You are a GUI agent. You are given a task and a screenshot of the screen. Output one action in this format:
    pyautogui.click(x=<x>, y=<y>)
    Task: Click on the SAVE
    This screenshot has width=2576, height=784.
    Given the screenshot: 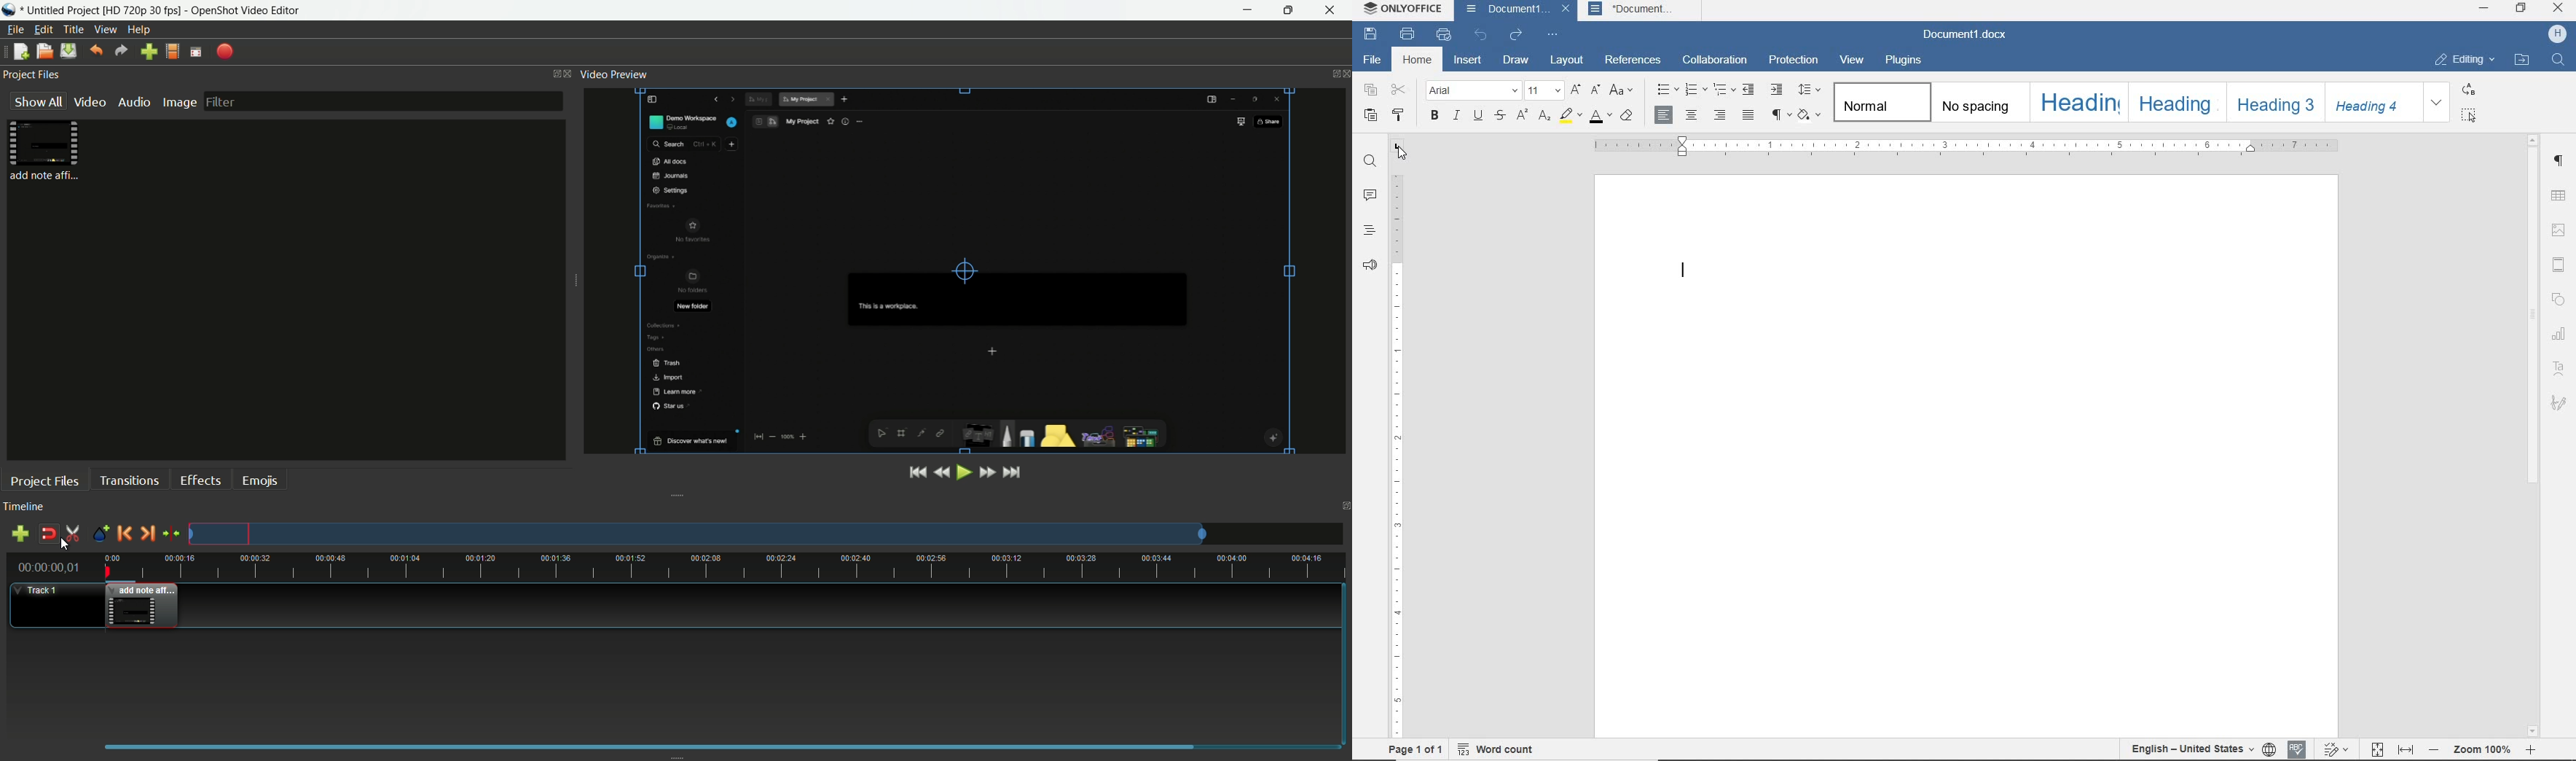 What is the action you would take?
    pyautogui.click(x=1371, y=35)
    